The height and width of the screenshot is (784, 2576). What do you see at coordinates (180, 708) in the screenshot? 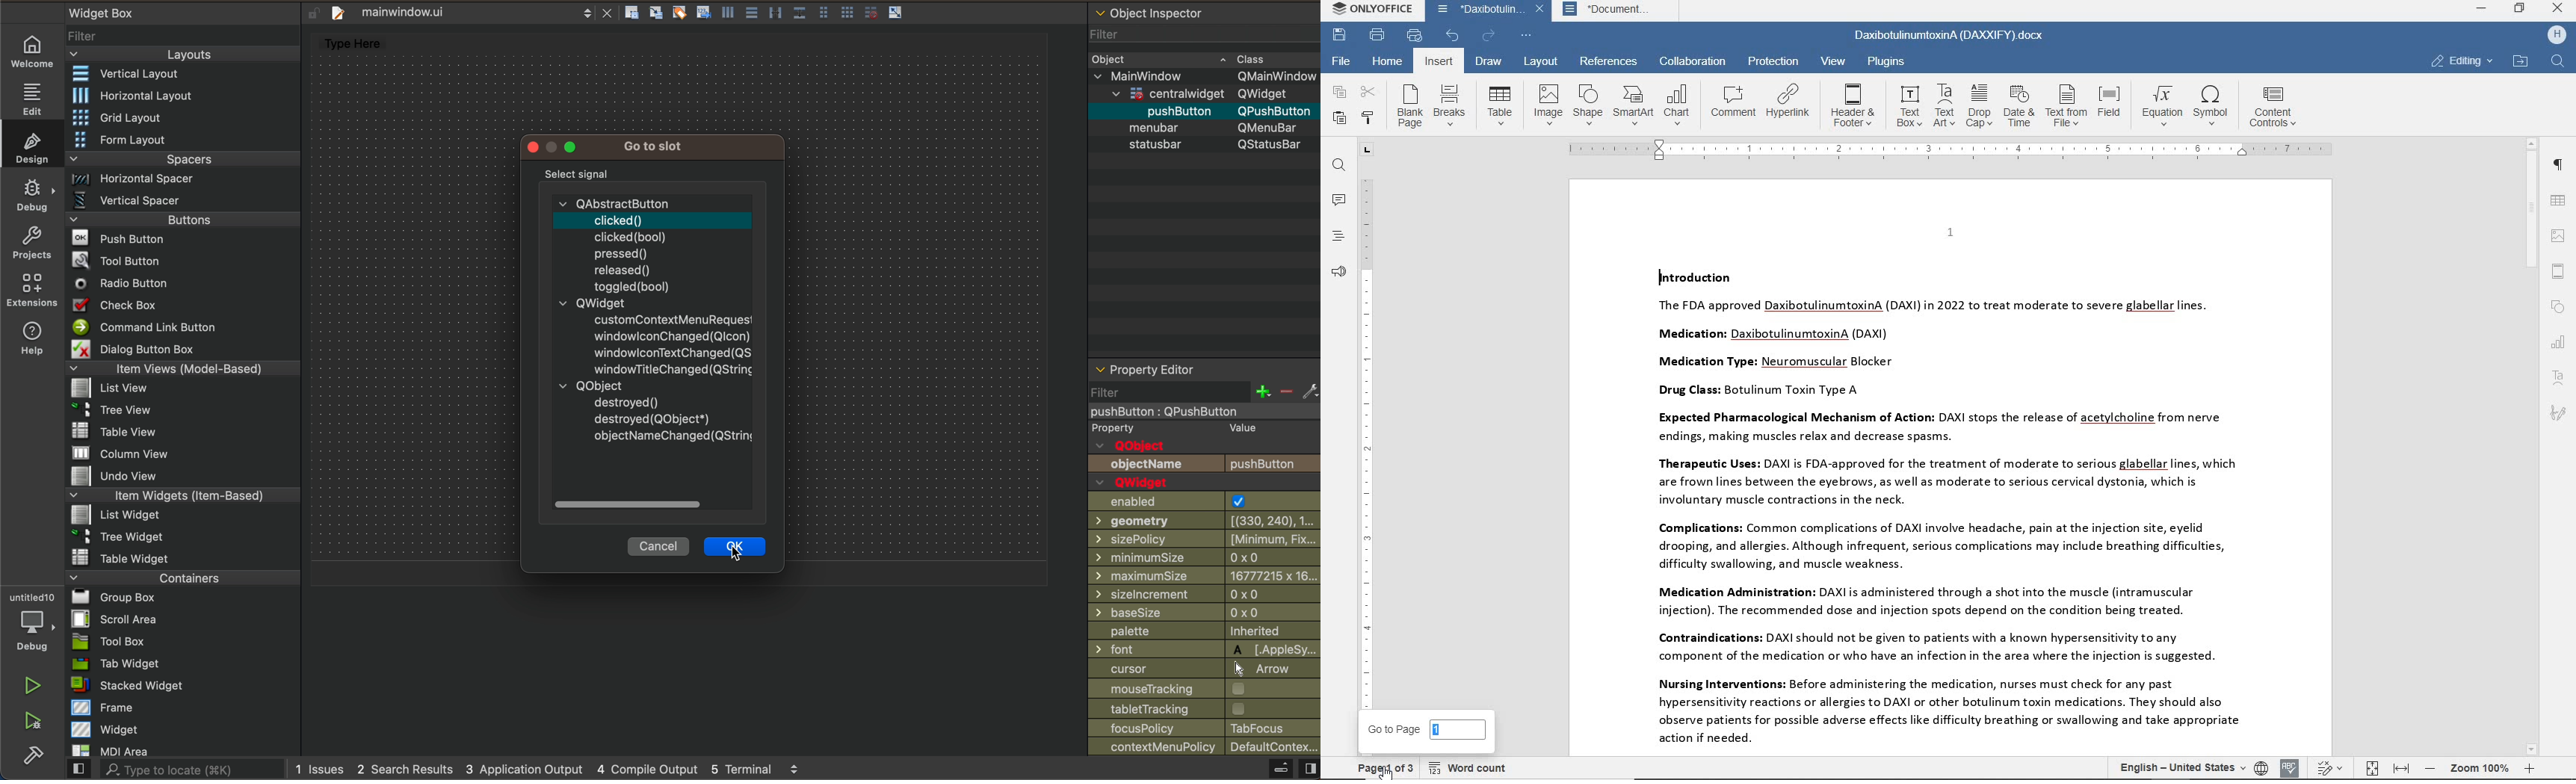
I see `frame` at bounding box center [180, 708].